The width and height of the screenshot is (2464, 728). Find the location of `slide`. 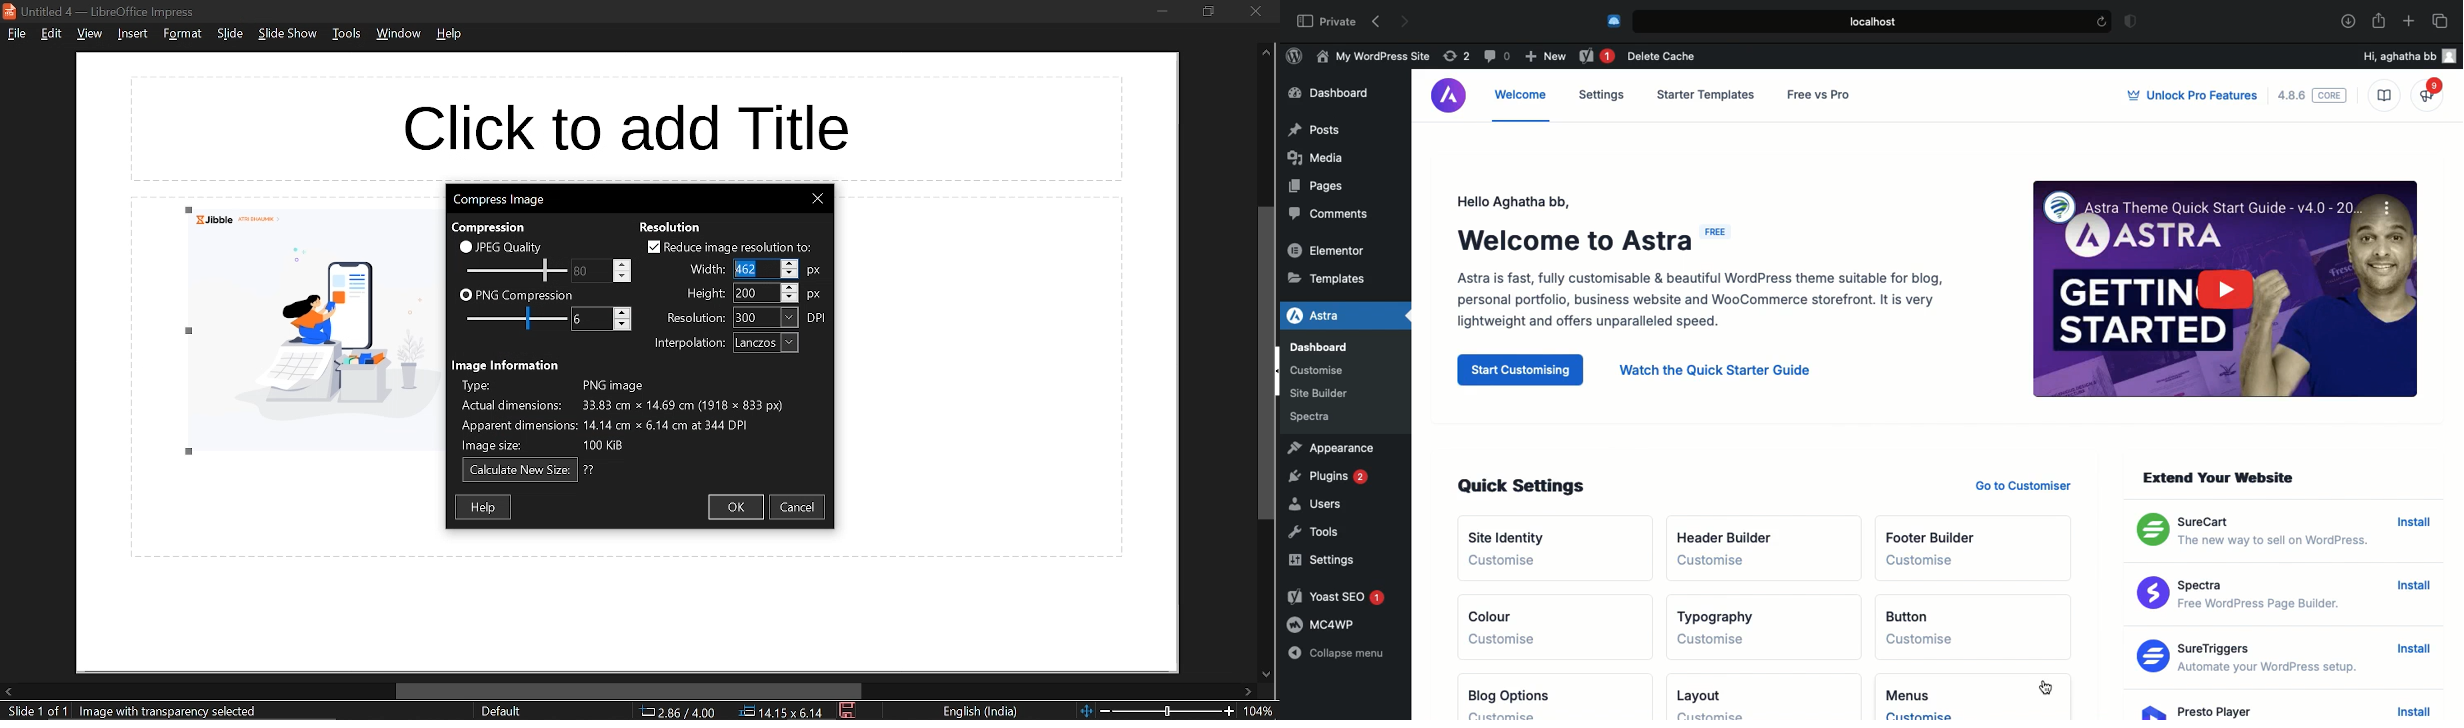

slide is located at coordinates (230, 34).